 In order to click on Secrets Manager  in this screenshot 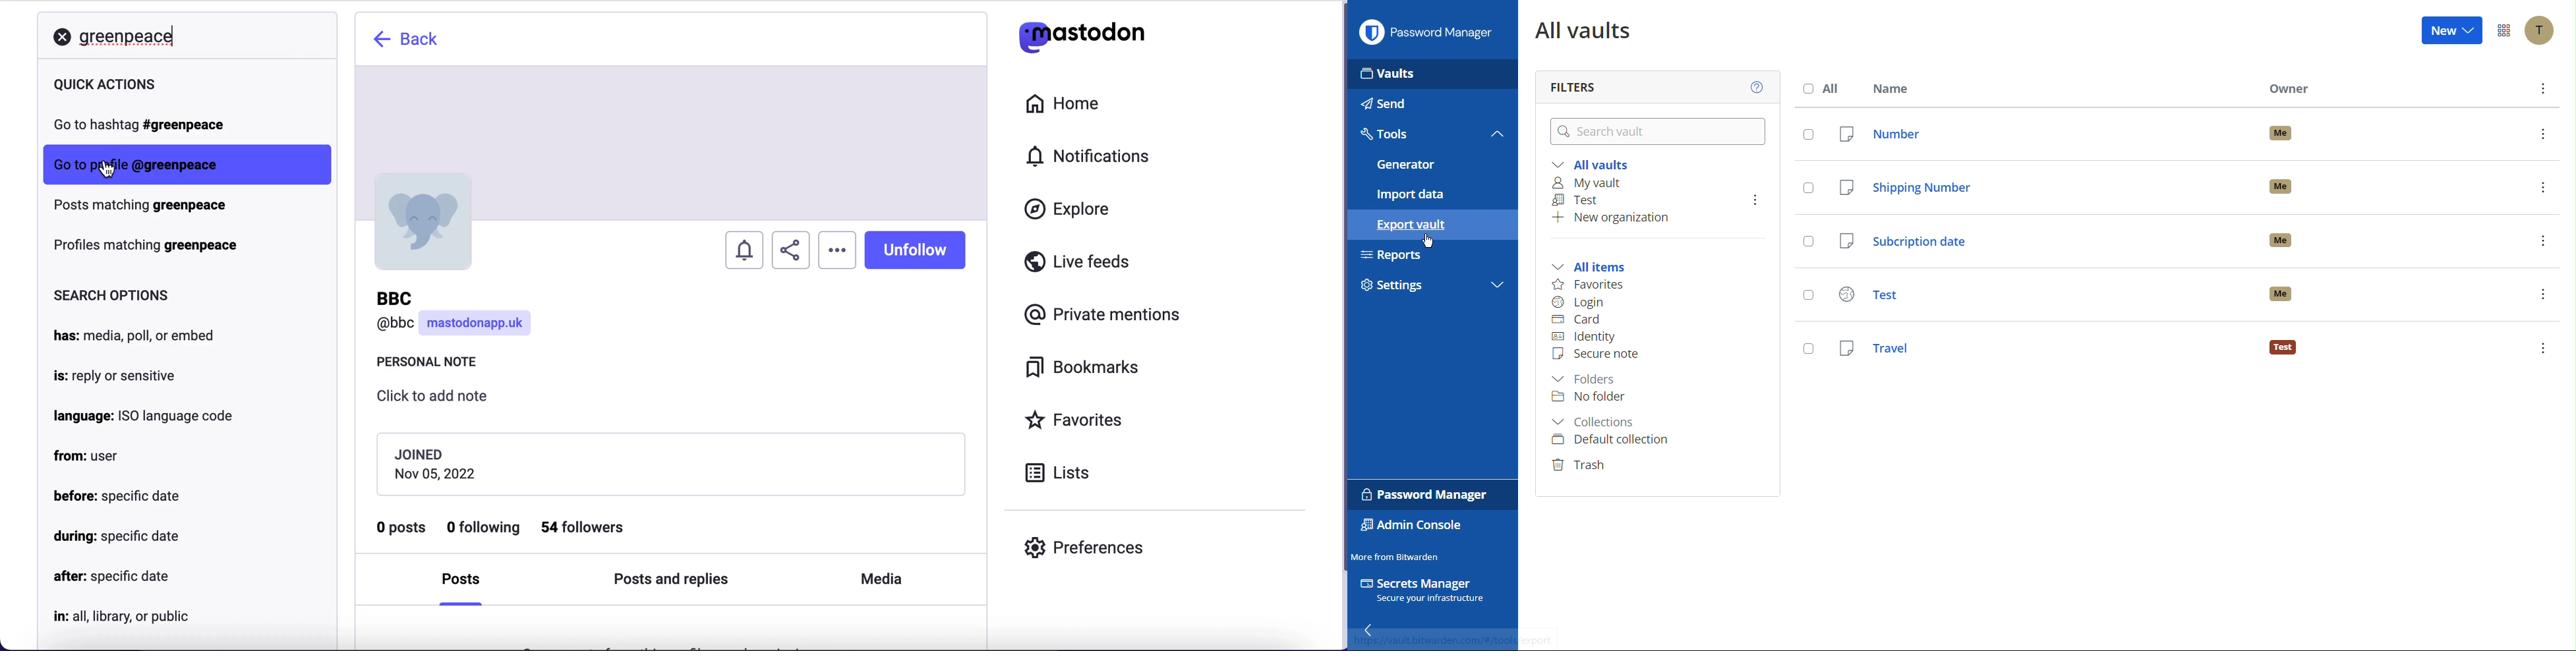, I will do `click(1428, 592)`.